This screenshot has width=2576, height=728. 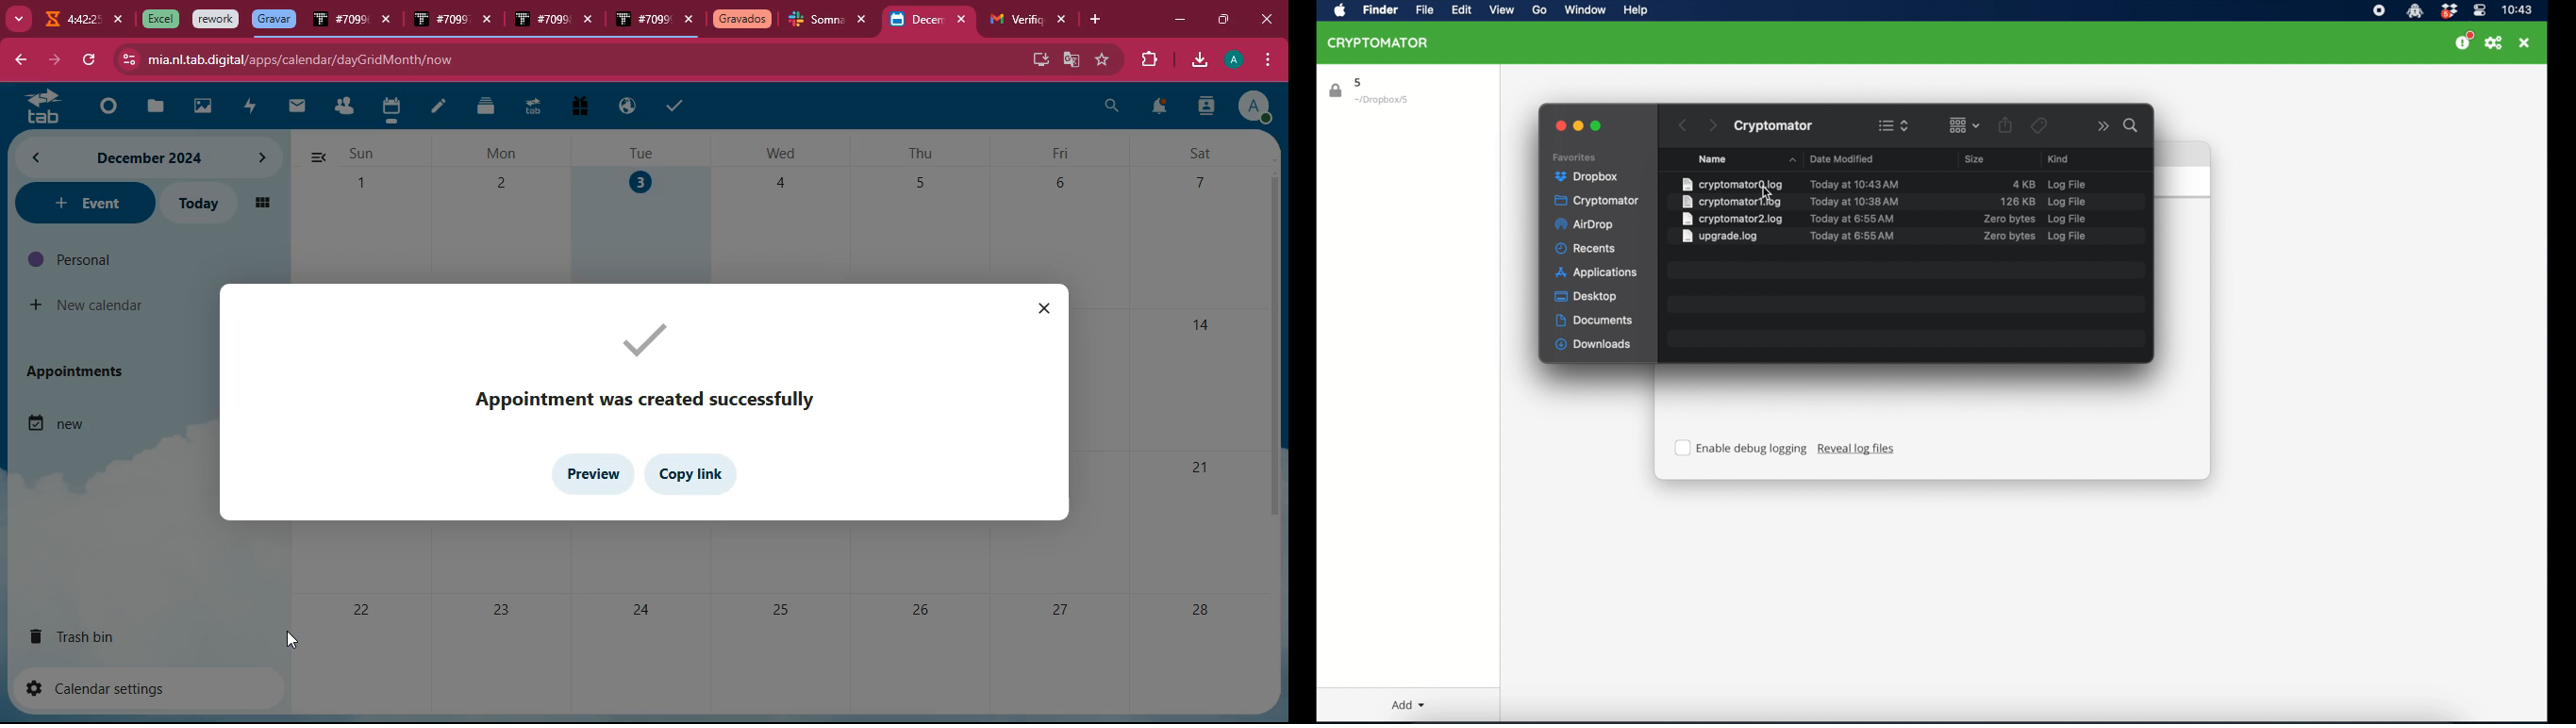 What do you see at coordinates (1013, 20) in the screenshot?
I see `tab` at bounding box center [1013, 20].